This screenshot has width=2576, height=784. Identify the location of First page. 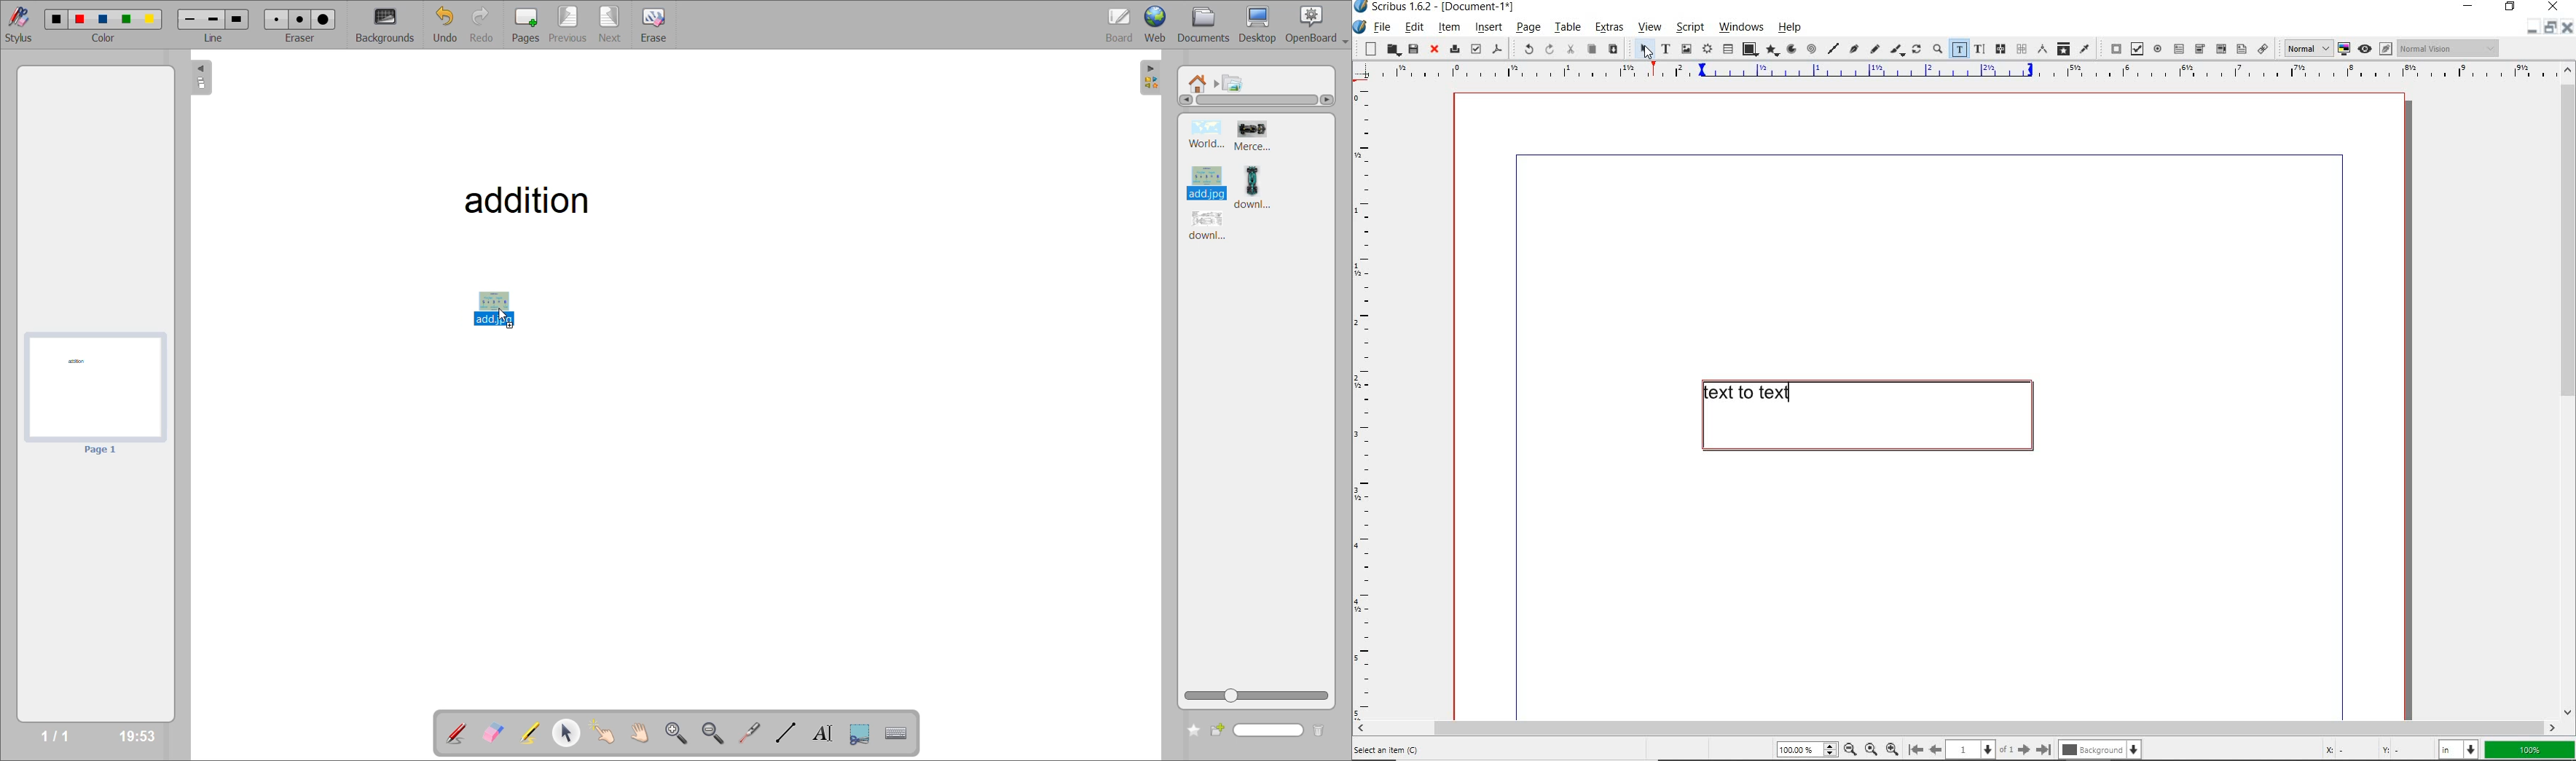
(1915, 750).